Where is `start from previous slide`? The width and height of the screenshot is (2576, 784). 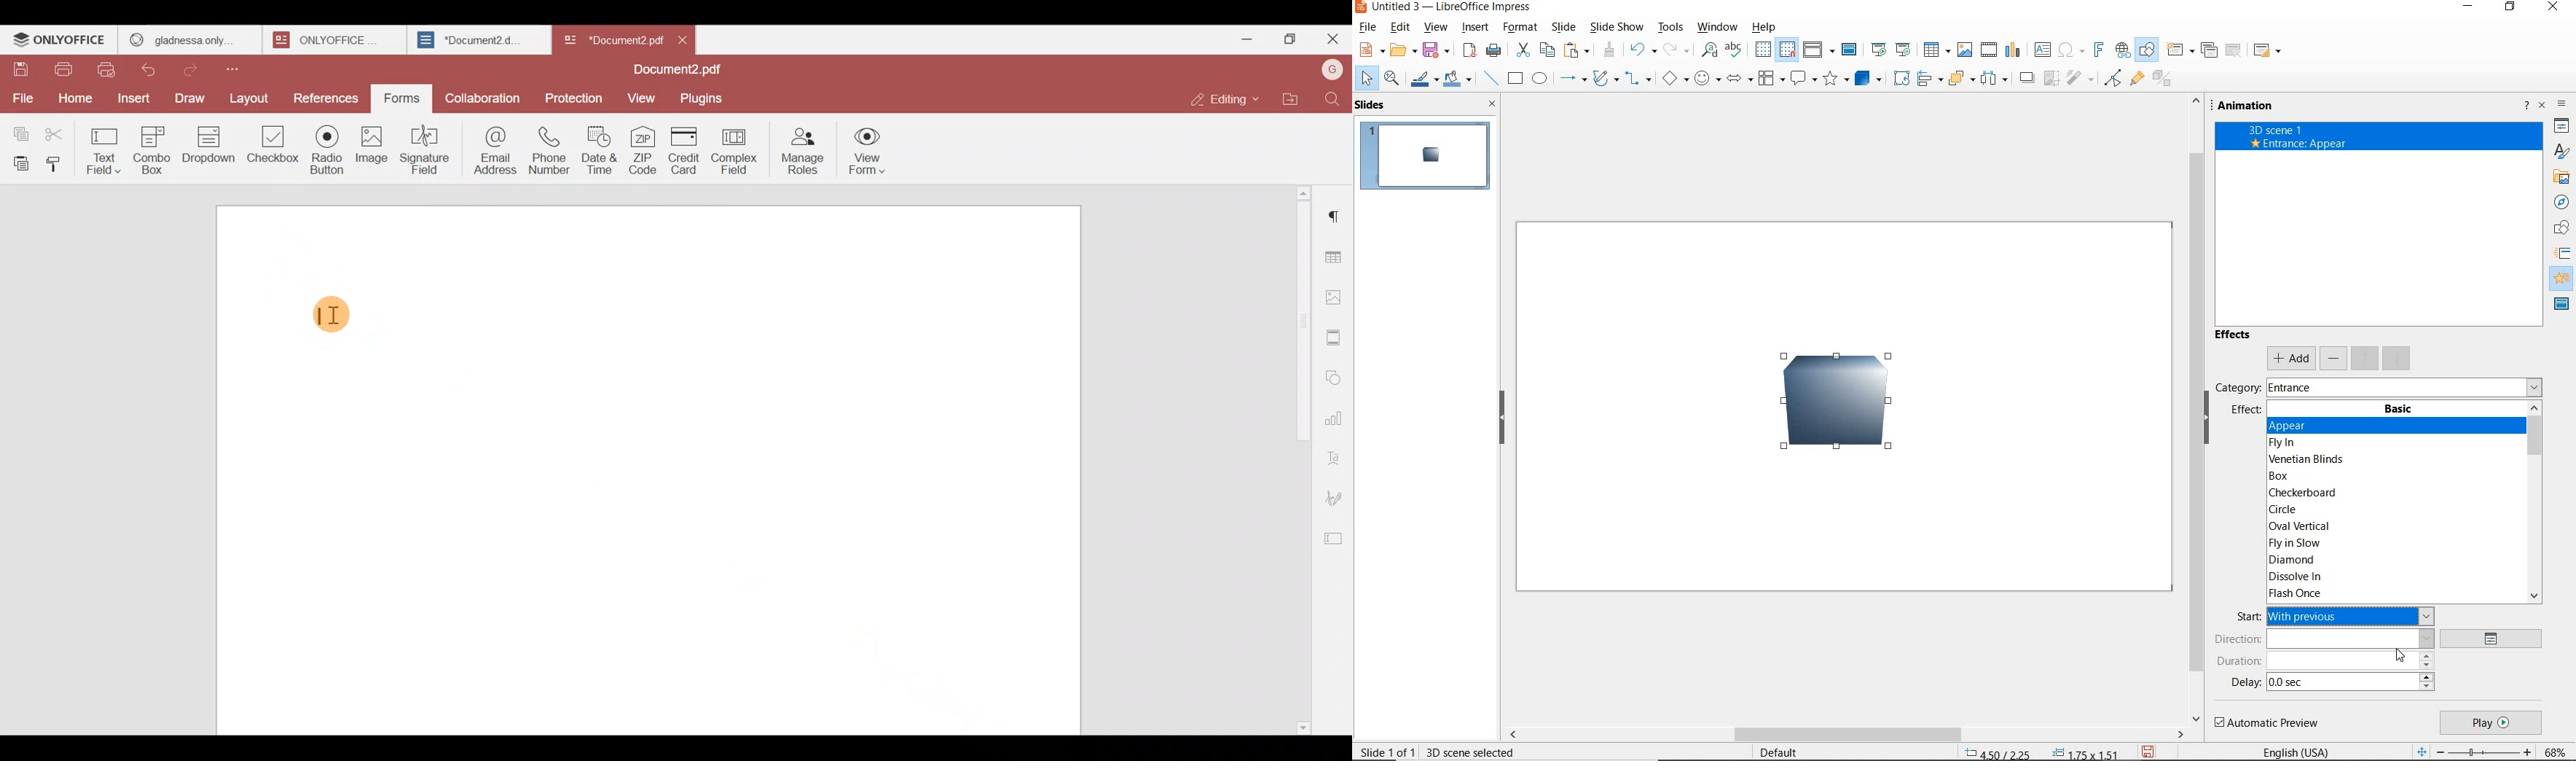
start from previous slide is located at coordinates (1878, 49).